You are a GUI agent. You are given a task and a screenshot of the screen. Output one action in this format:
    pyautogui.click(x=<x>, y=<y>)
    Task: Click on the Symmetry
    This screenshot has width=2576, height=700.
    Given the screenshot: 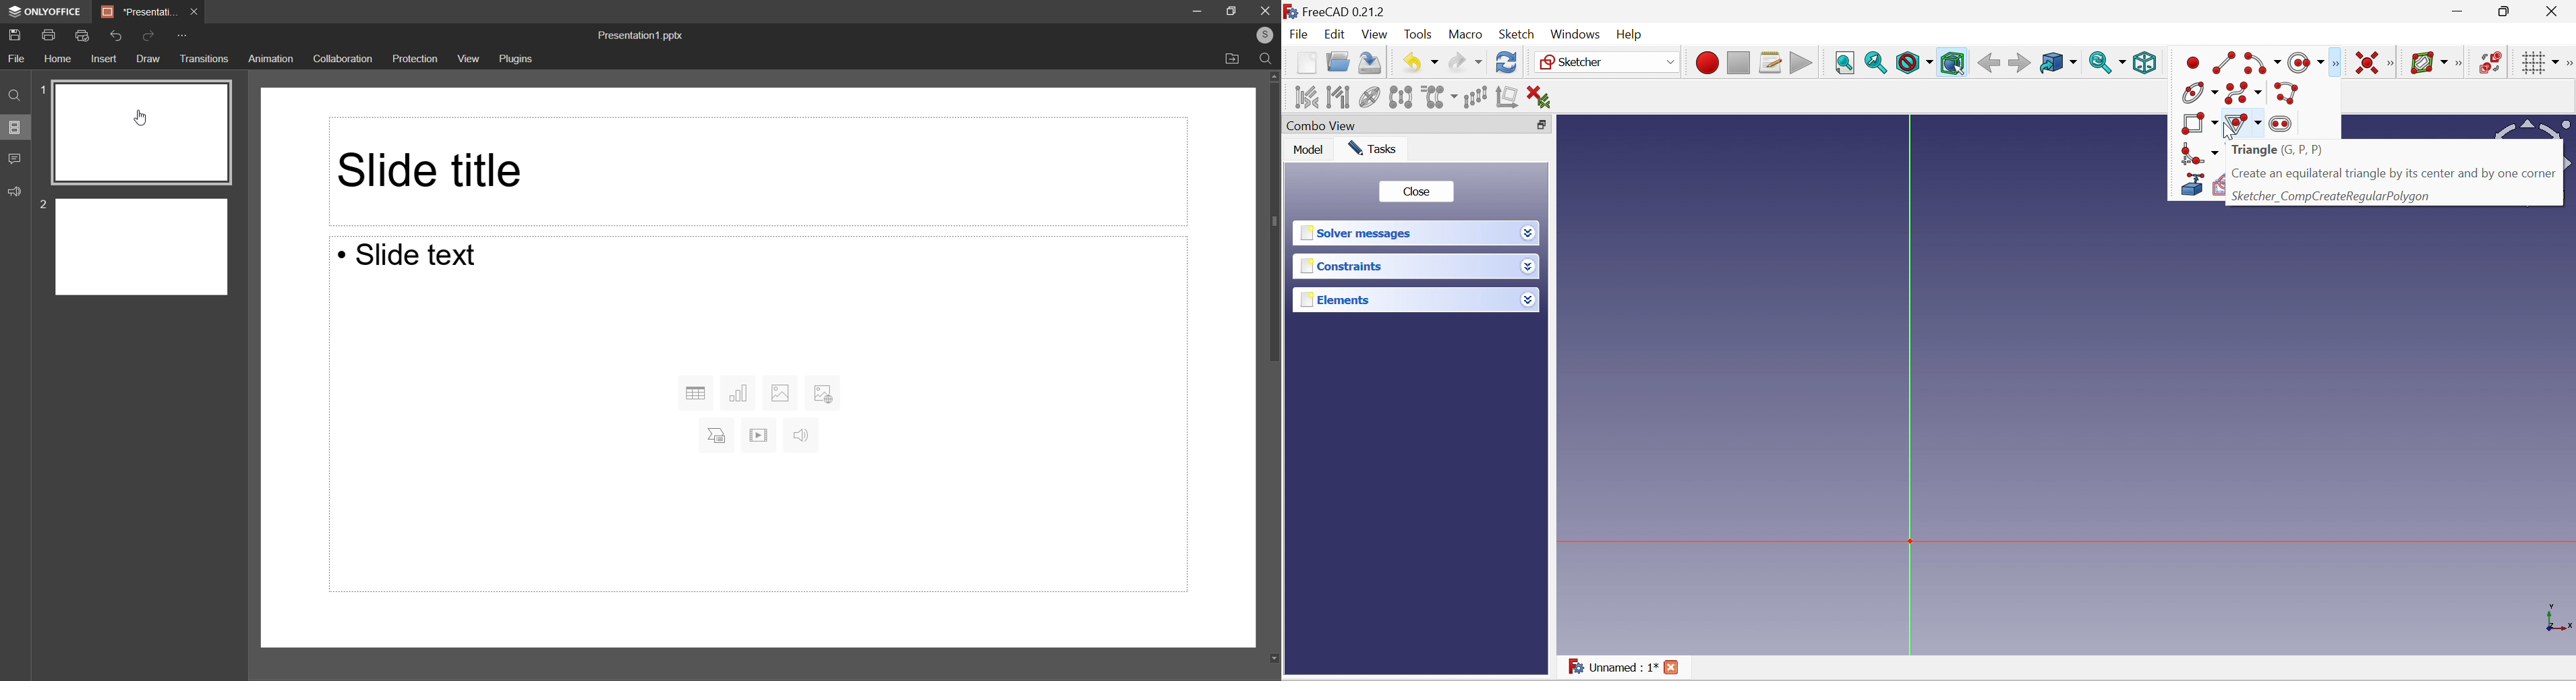 What is the action you would take?
    pyautogui.click(x=1401, y=96)
    